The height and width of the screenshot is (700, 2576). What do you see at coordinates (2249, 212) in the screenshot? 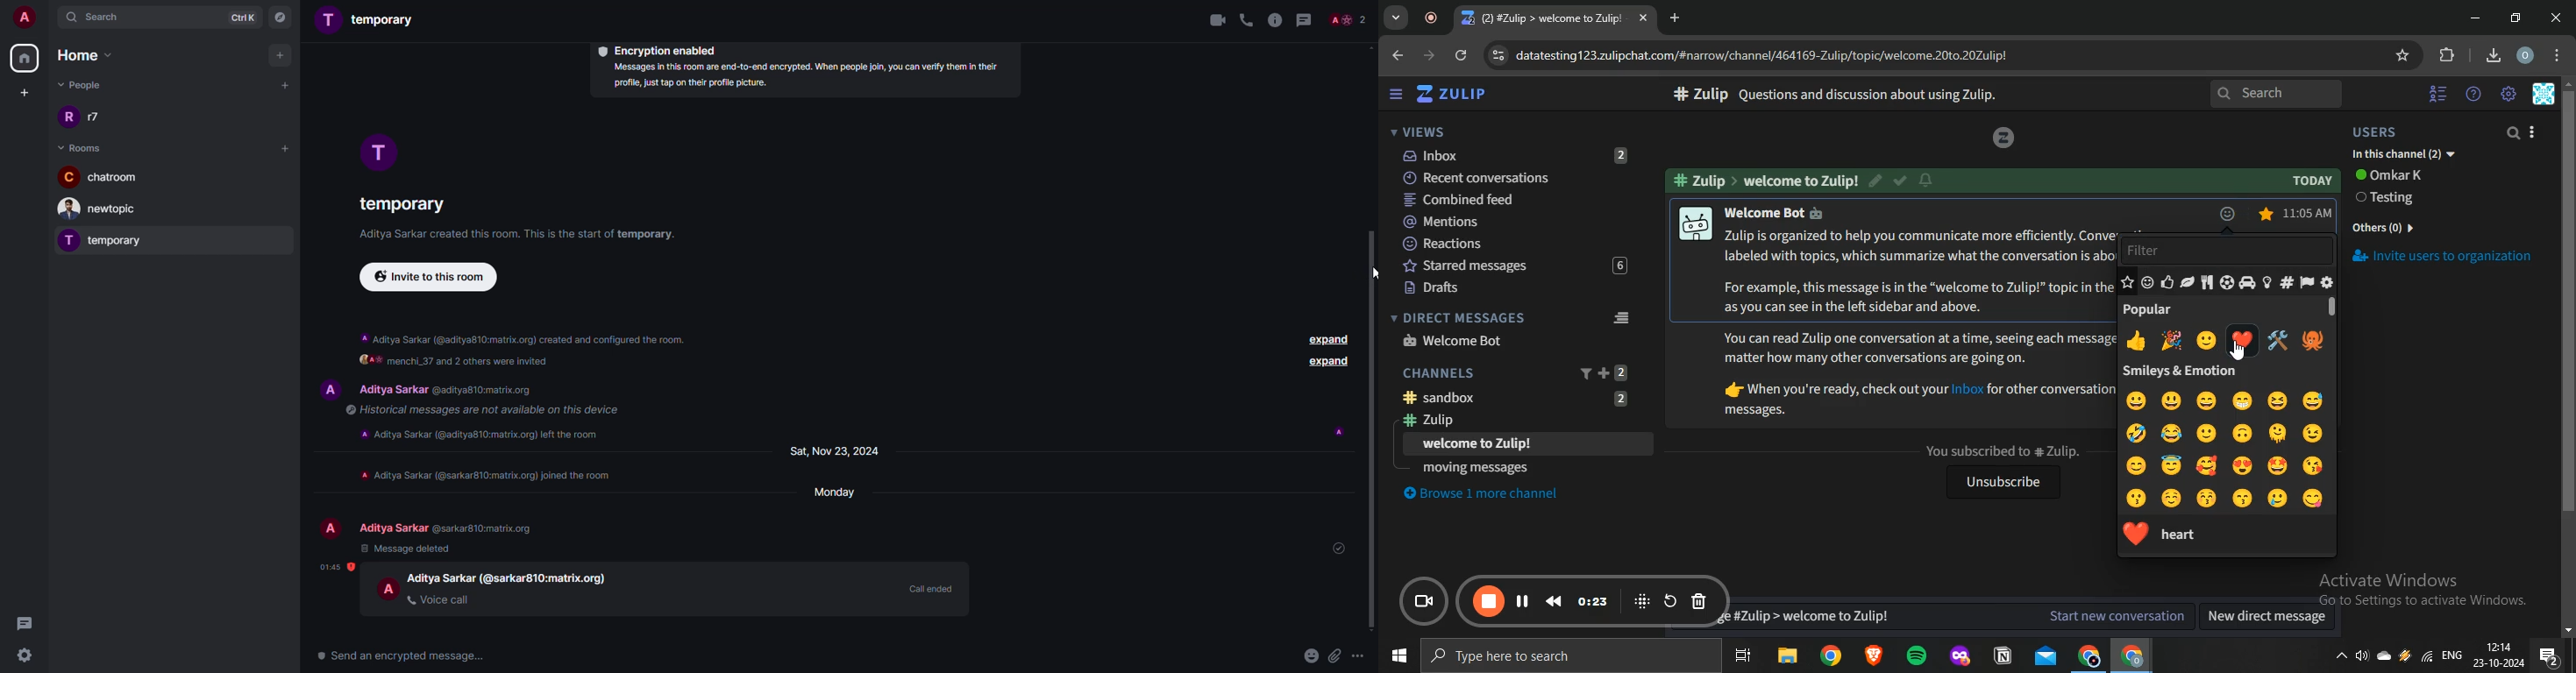
I see `message actions` at bounding box center [2249, 212].